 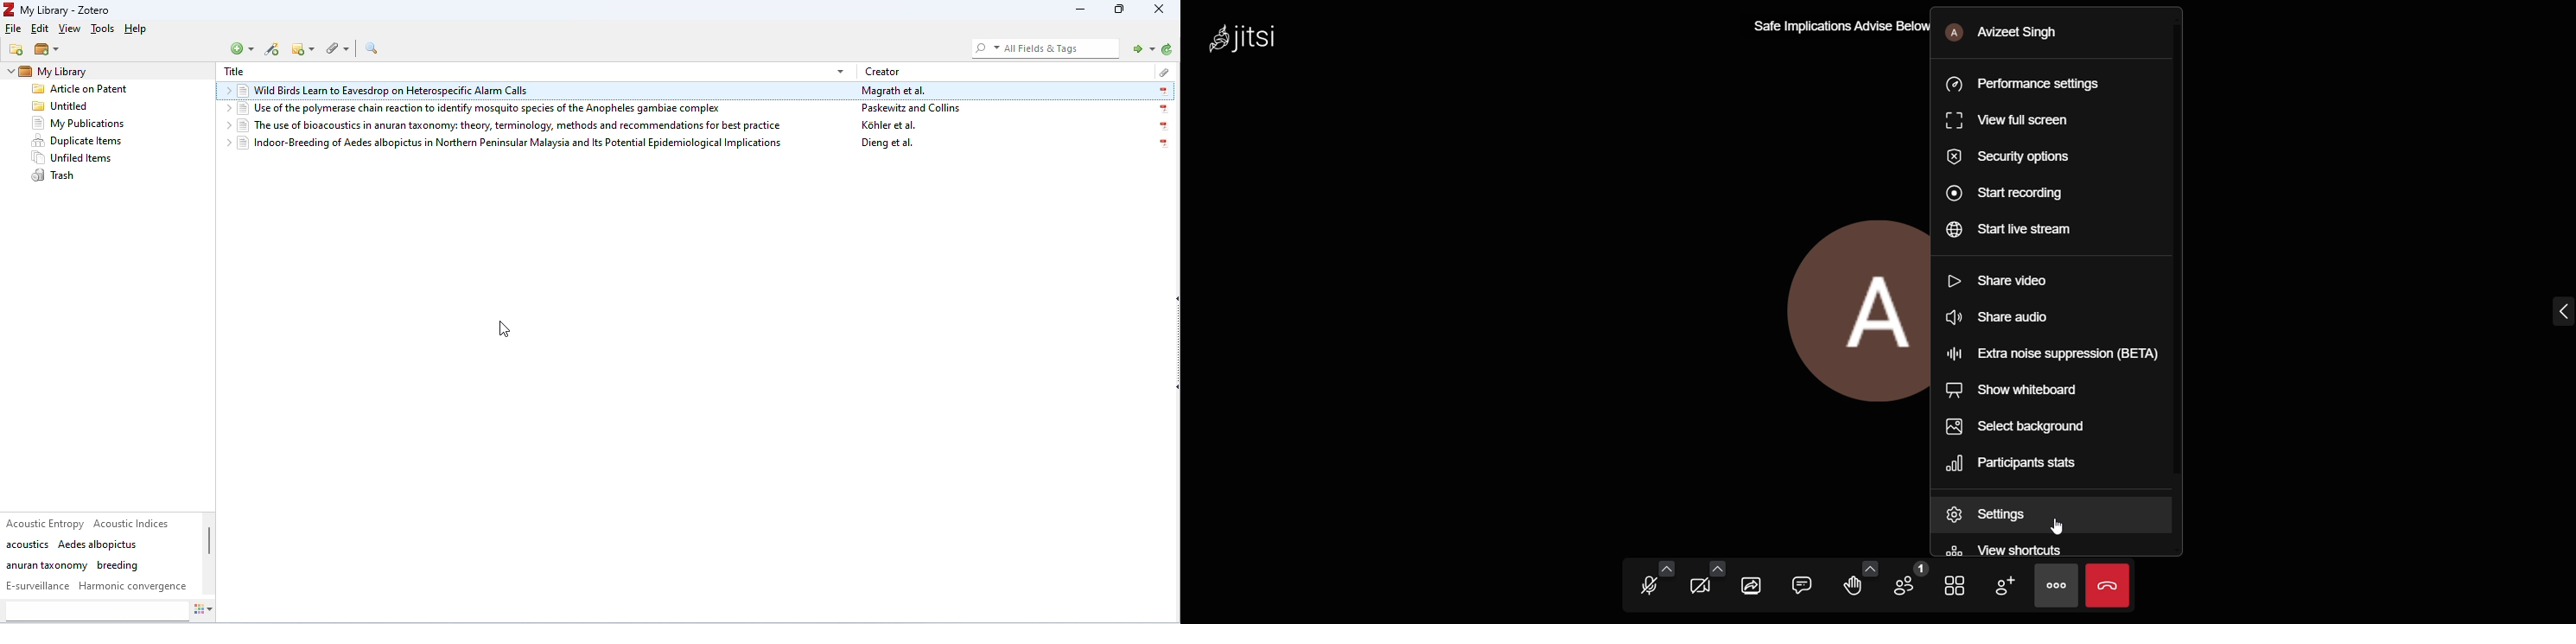 What do you see at coordinates (1140, 48) in the screenshot?
I see `locate` at bounding box center [1140, 48].